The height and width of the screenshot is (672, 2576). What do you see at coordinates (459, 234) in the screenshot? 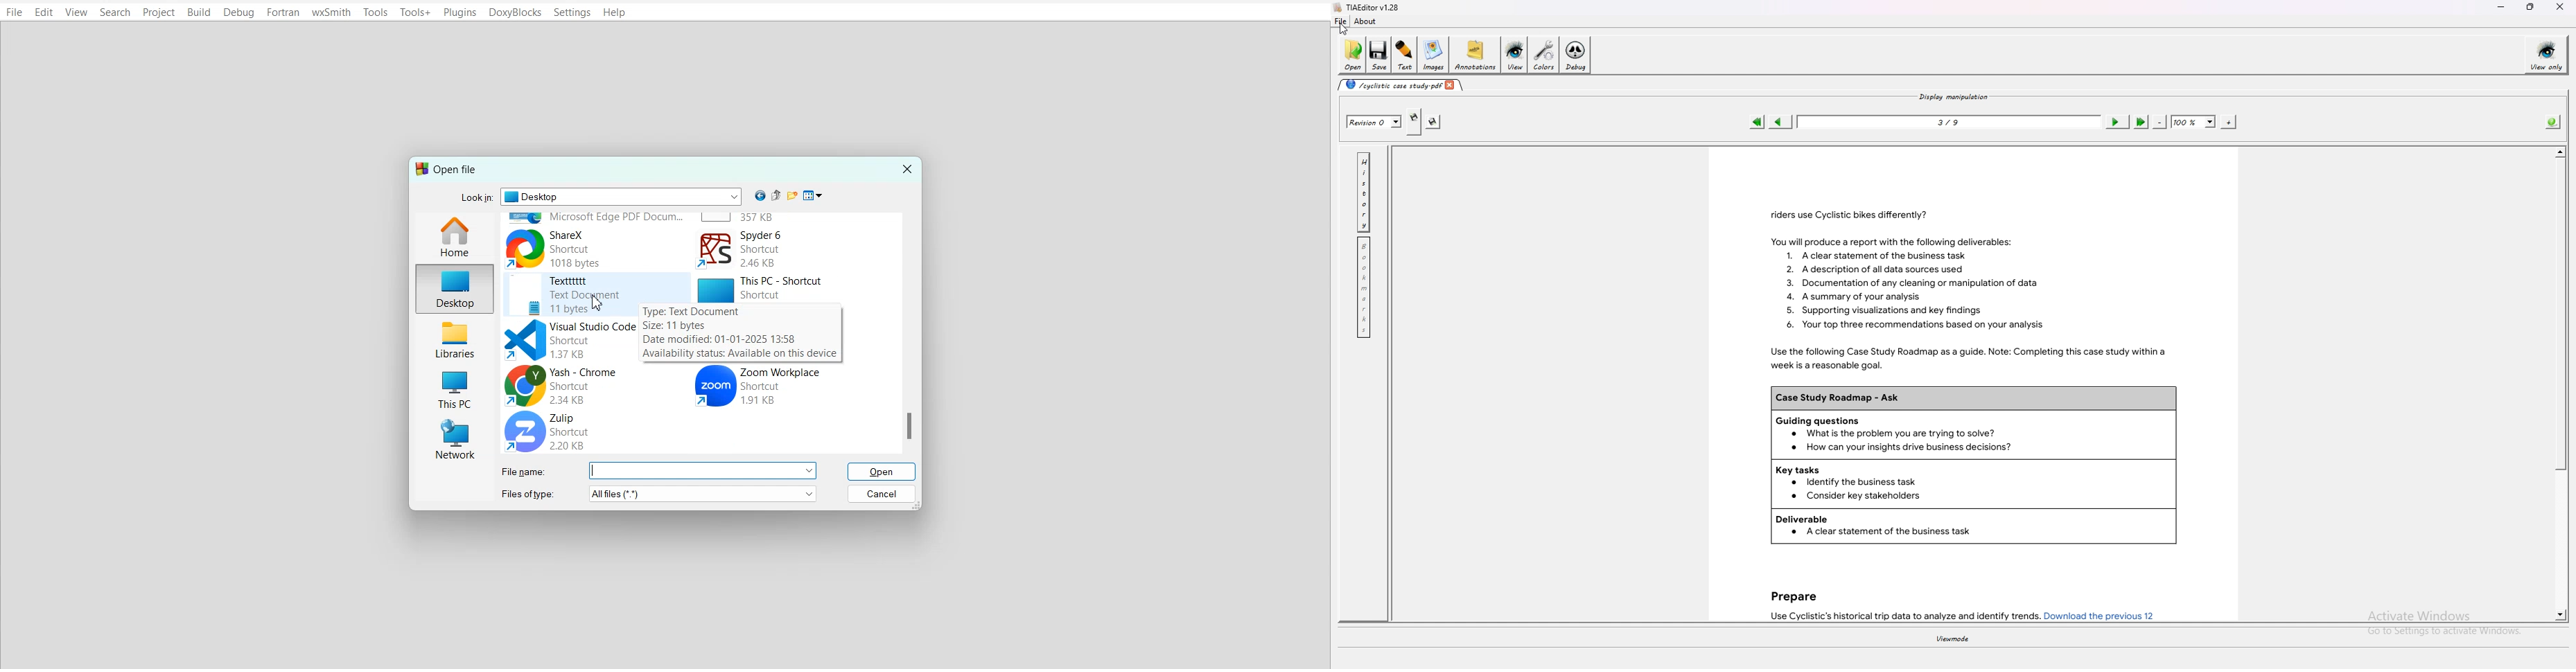
I see `Home` at bounding box center [459, 234].